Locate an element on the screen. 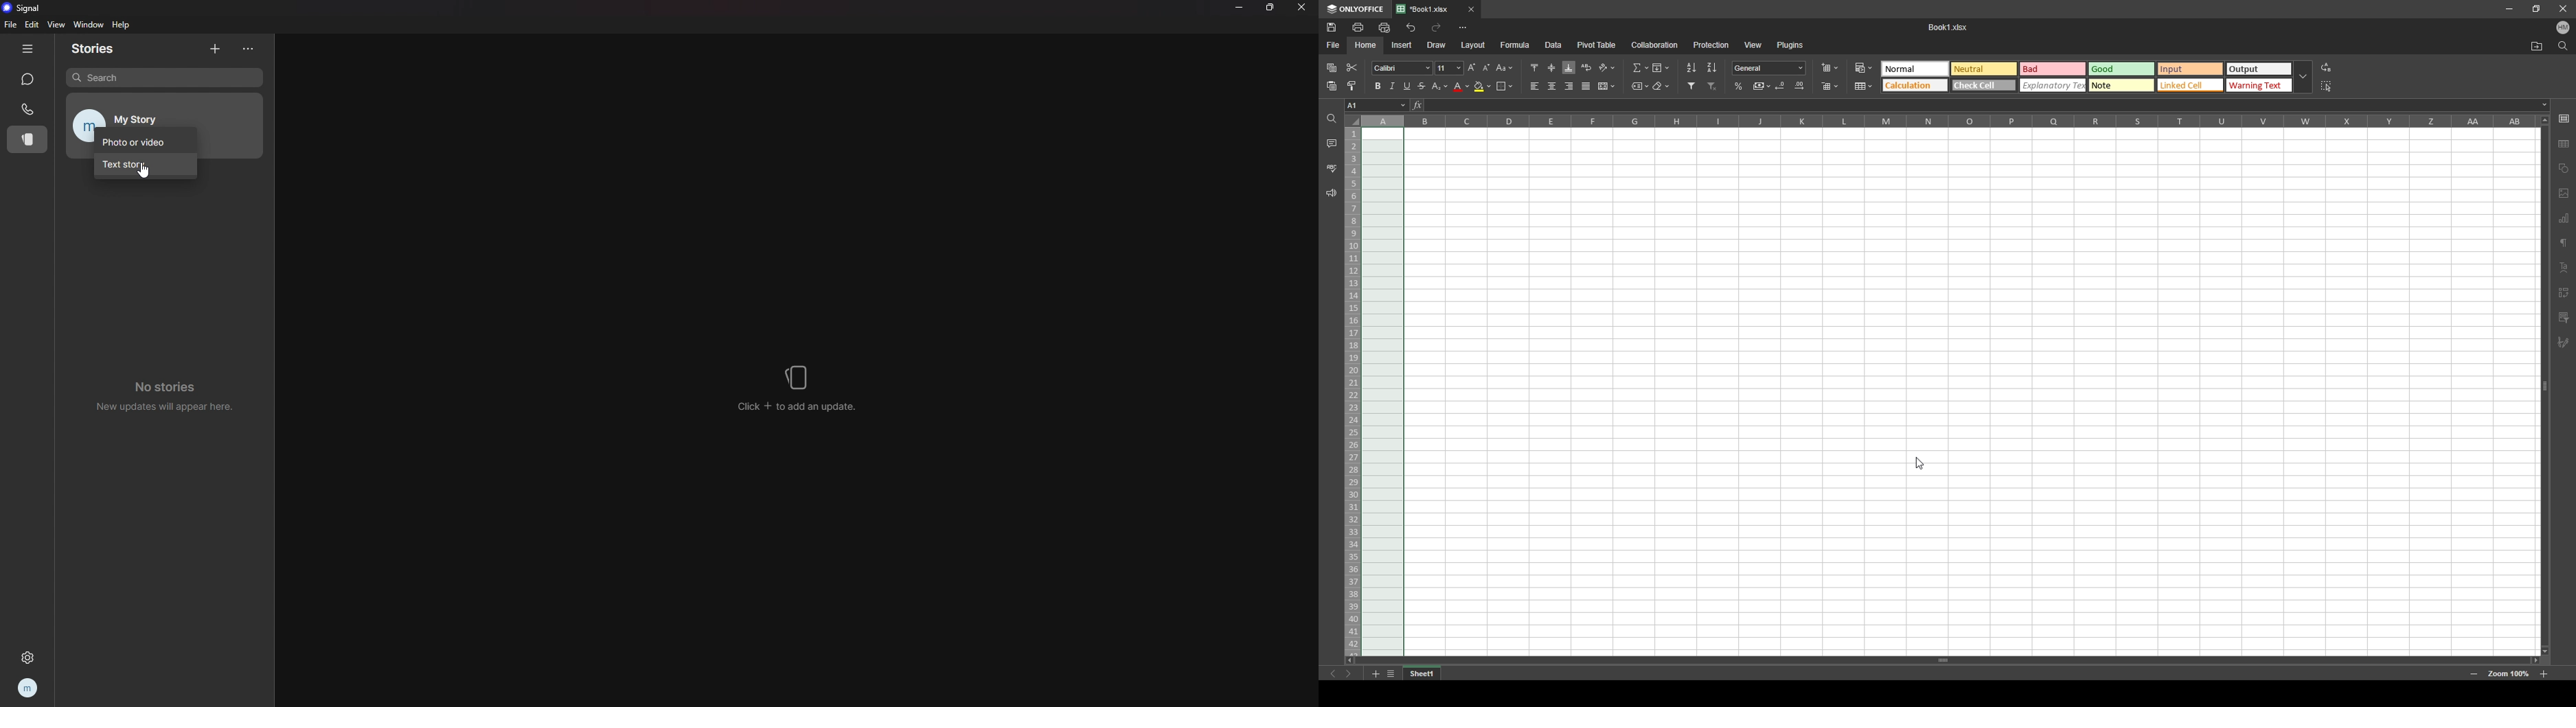  zoom is located at coordinates (2509, 674).